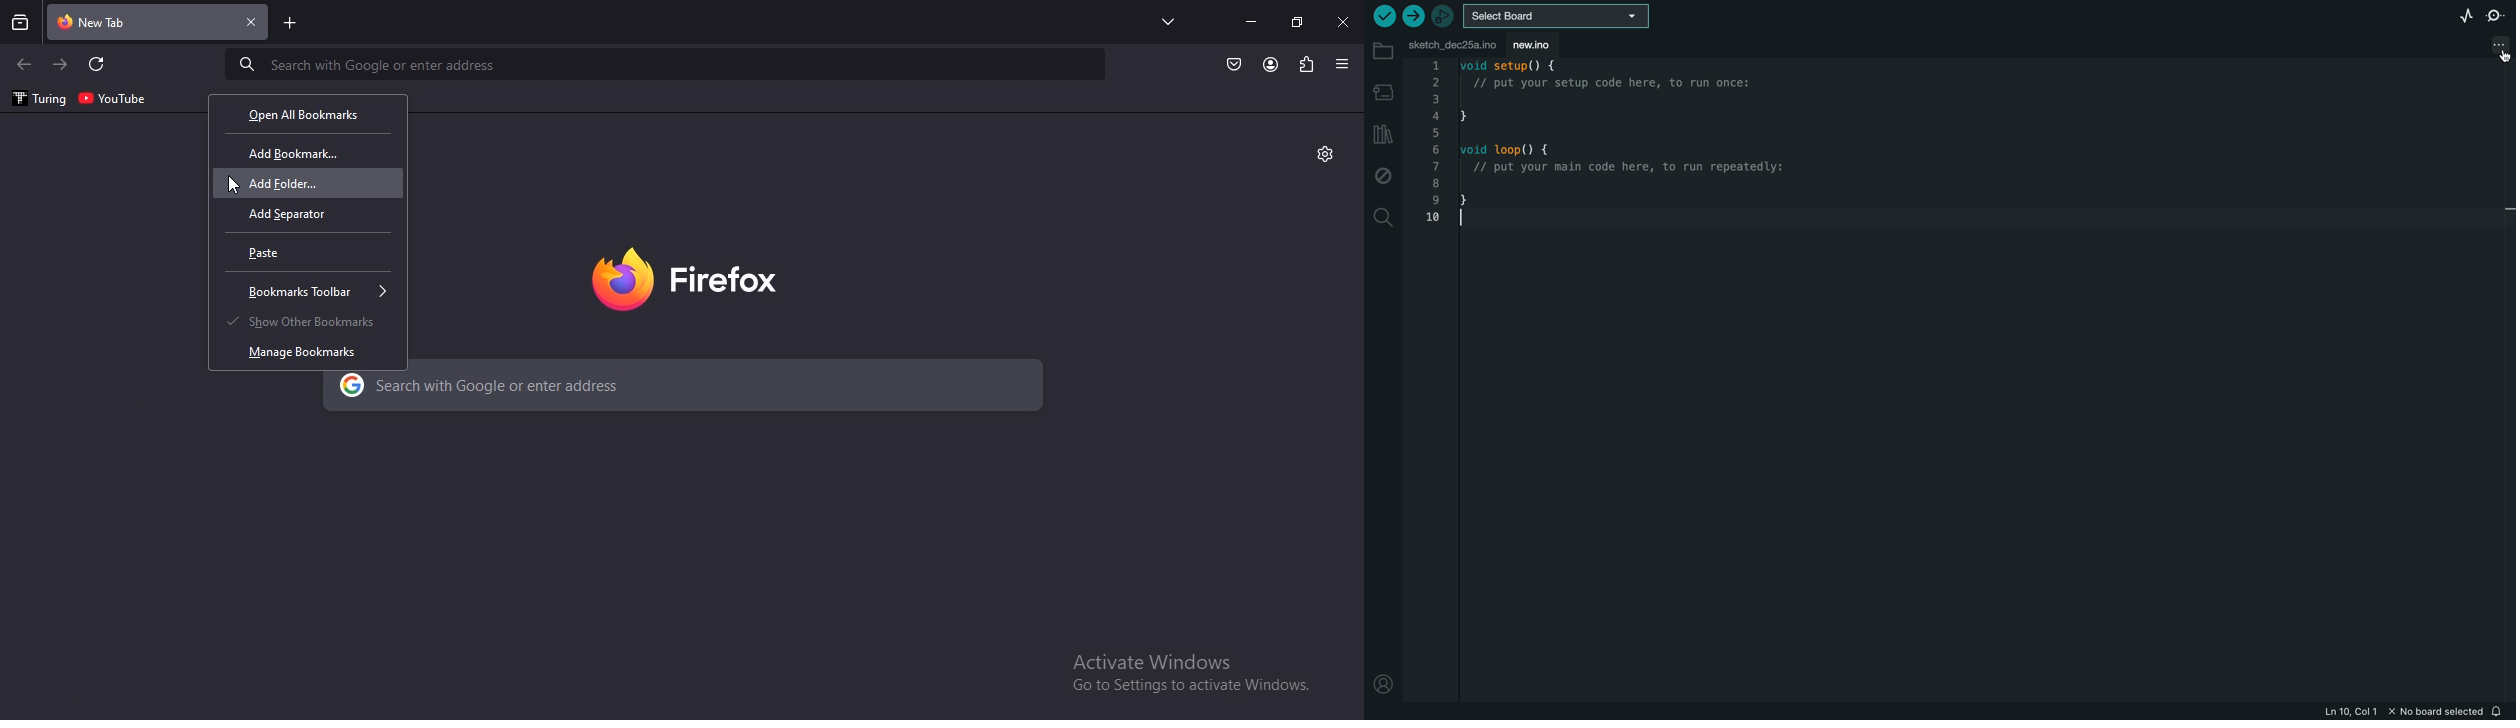 This screenshot has width=2520, height=728. Describe the element at coordinates (1343, 63) in the screenshot. I see `view settings menu` at that location.